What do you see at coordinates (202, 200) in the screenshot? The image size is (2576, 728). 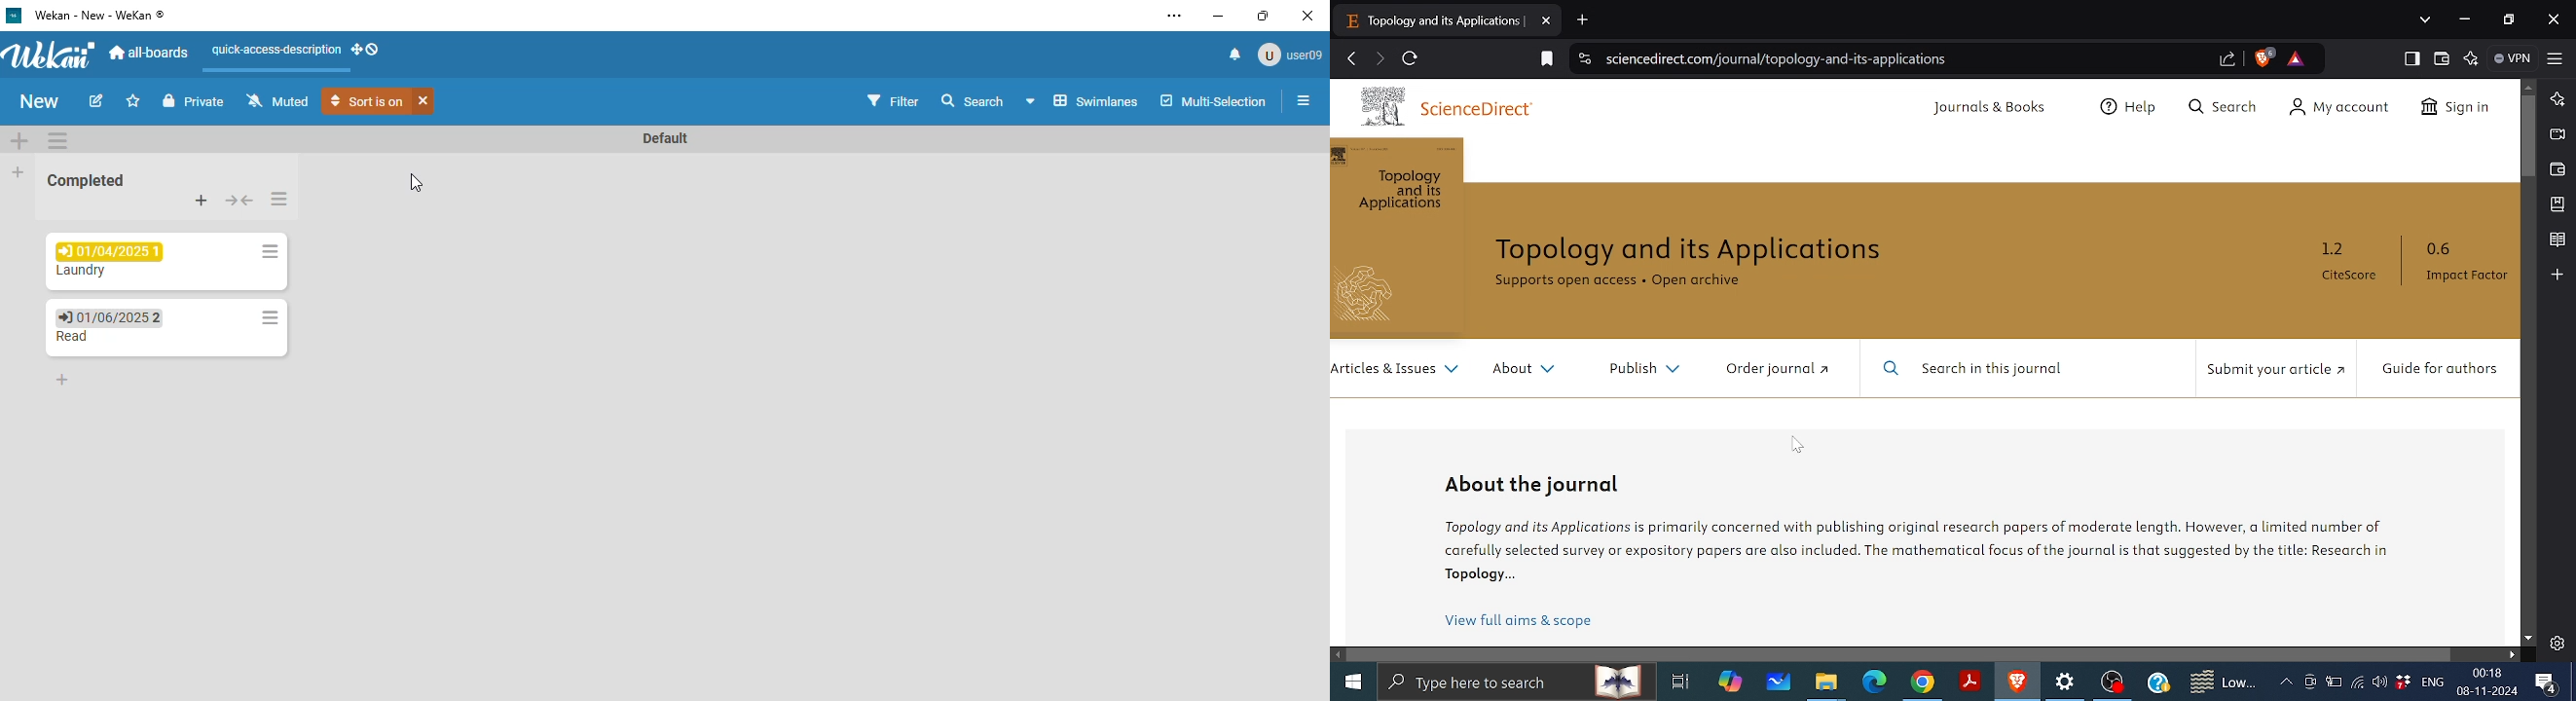 I see `add card to top of list` at bounding box center [202, 200].